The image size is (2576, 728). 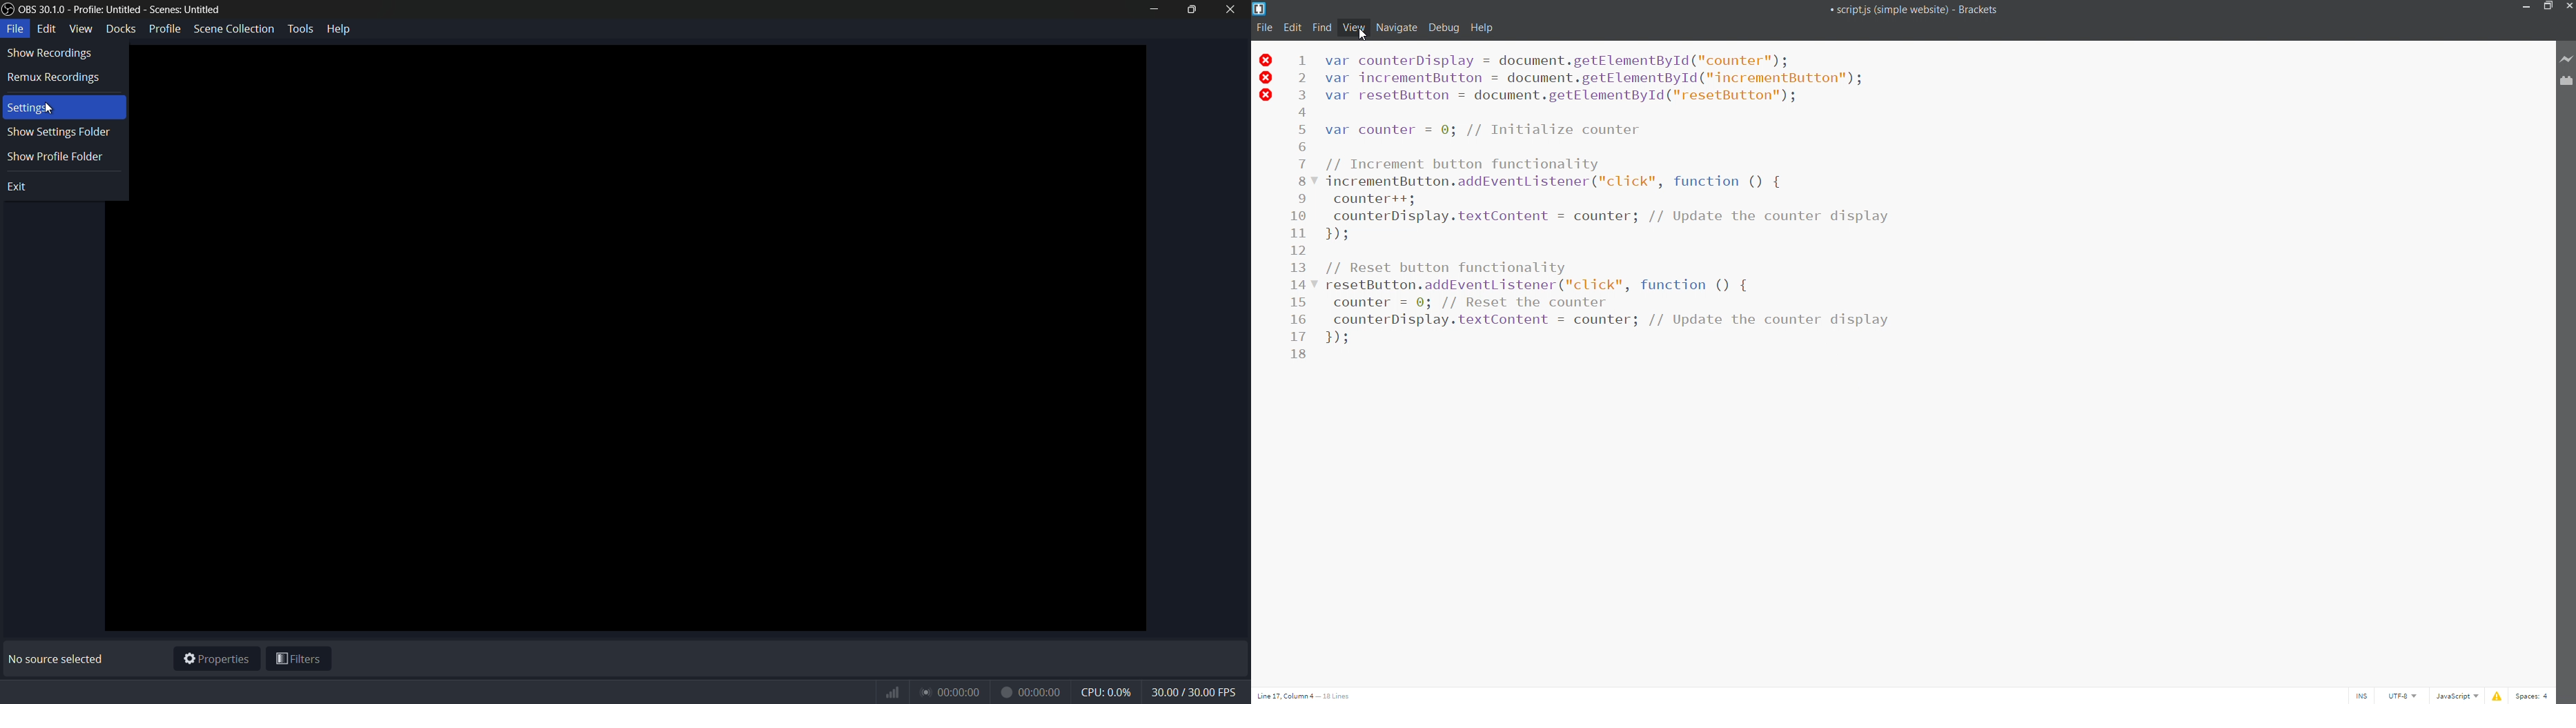 What do you see at coordinates (2566, 84) in the screenshot?
I see `extension manager` at bounding box center [2566, 84].